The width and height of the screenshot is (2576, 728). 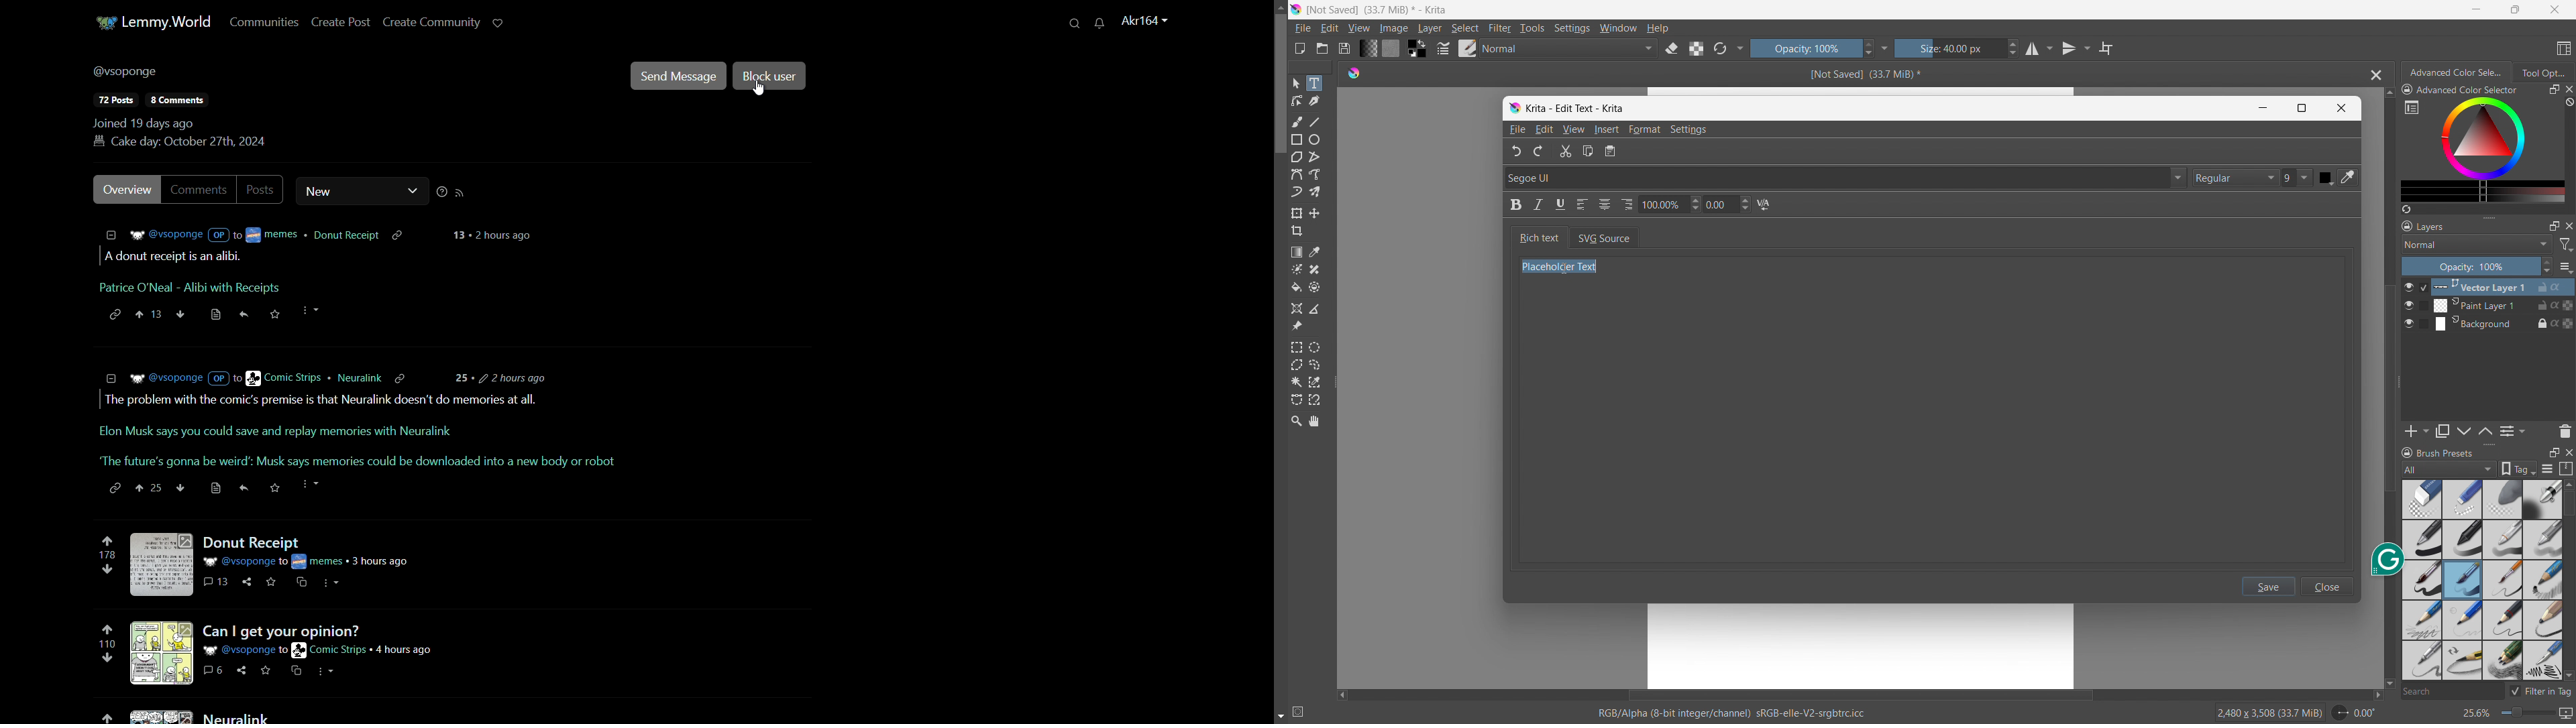 I want to click on save, so click(x=2269, y=586).